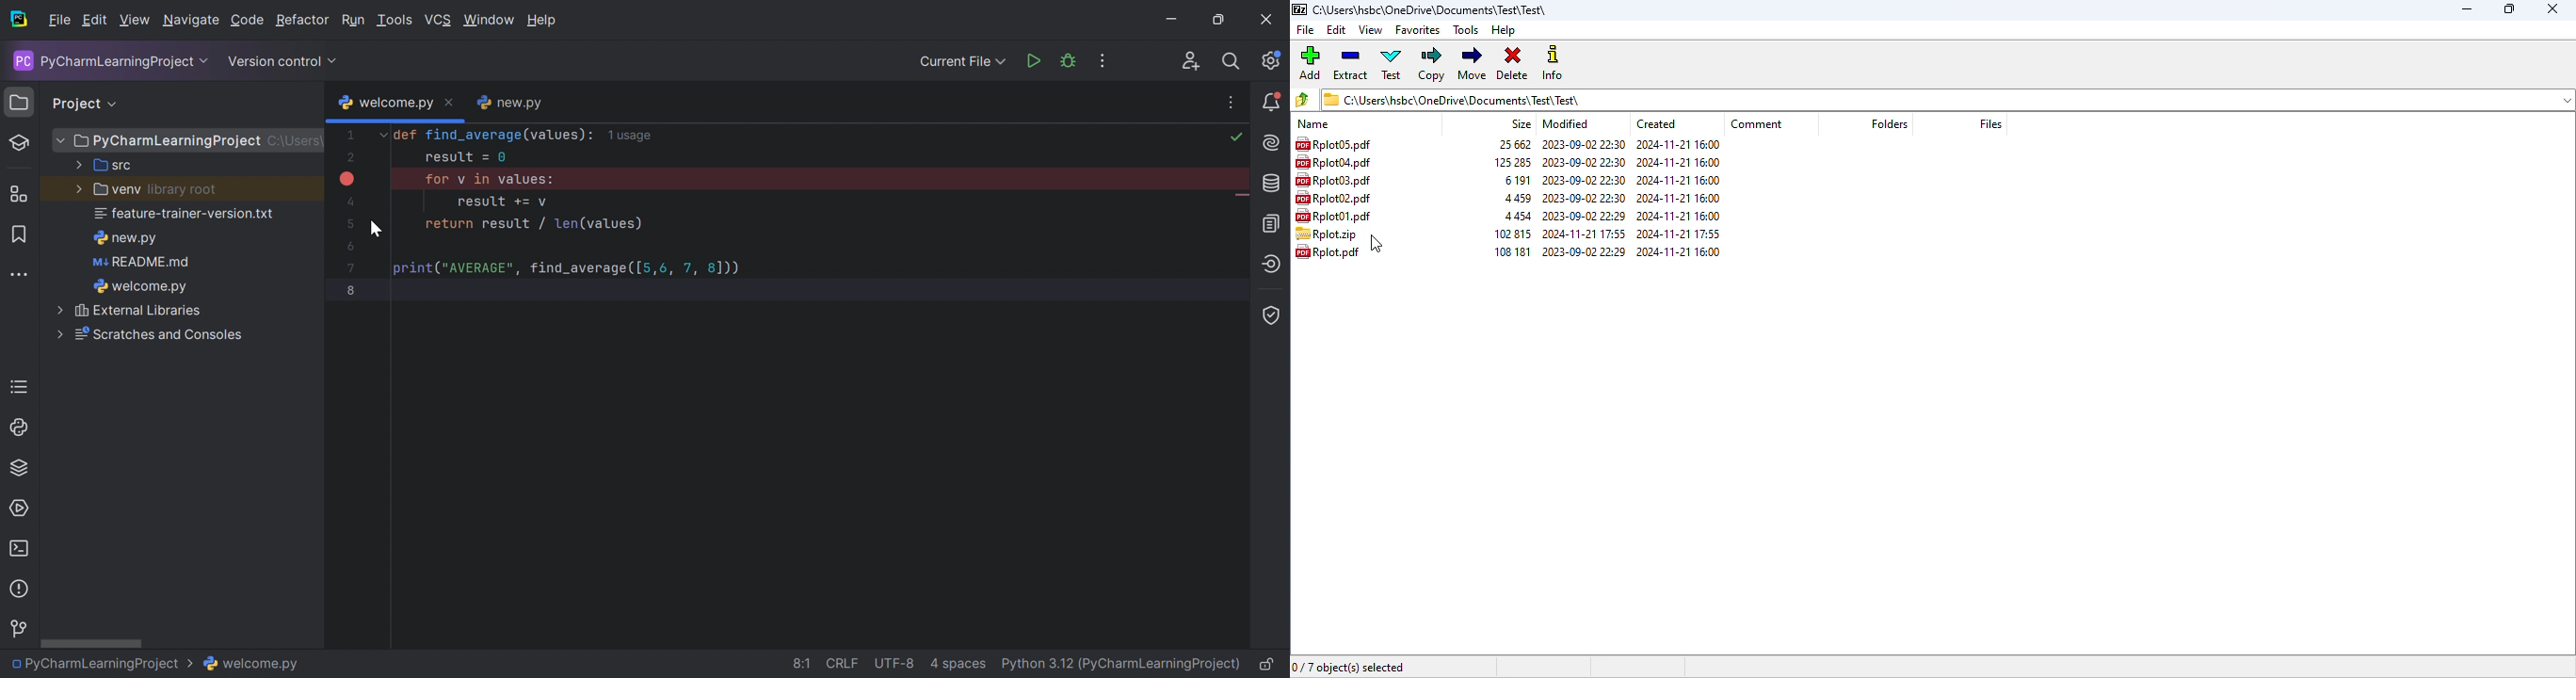 The width and height of the screenshot is (2576, 700). Describe the element at coordinates (1337, 30) in the screenshot. I see `edit` at that location.